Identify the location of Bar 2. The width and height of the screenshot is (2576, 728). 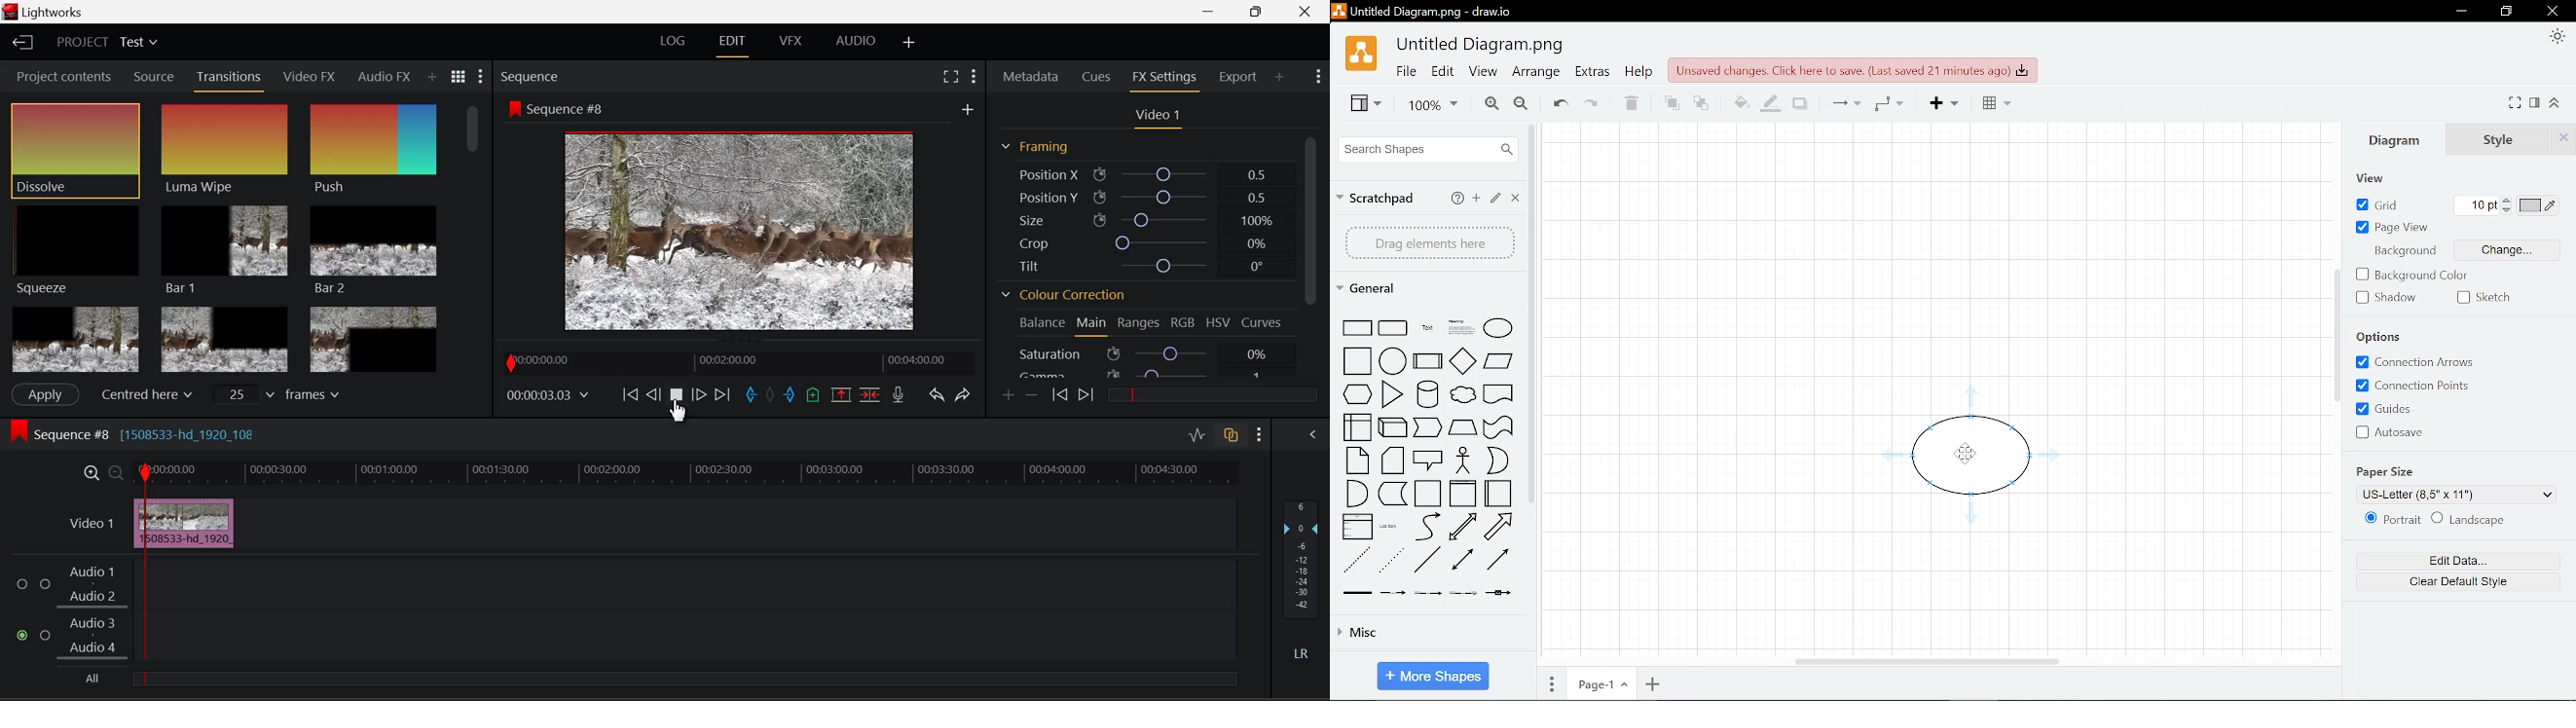
(373, 250).